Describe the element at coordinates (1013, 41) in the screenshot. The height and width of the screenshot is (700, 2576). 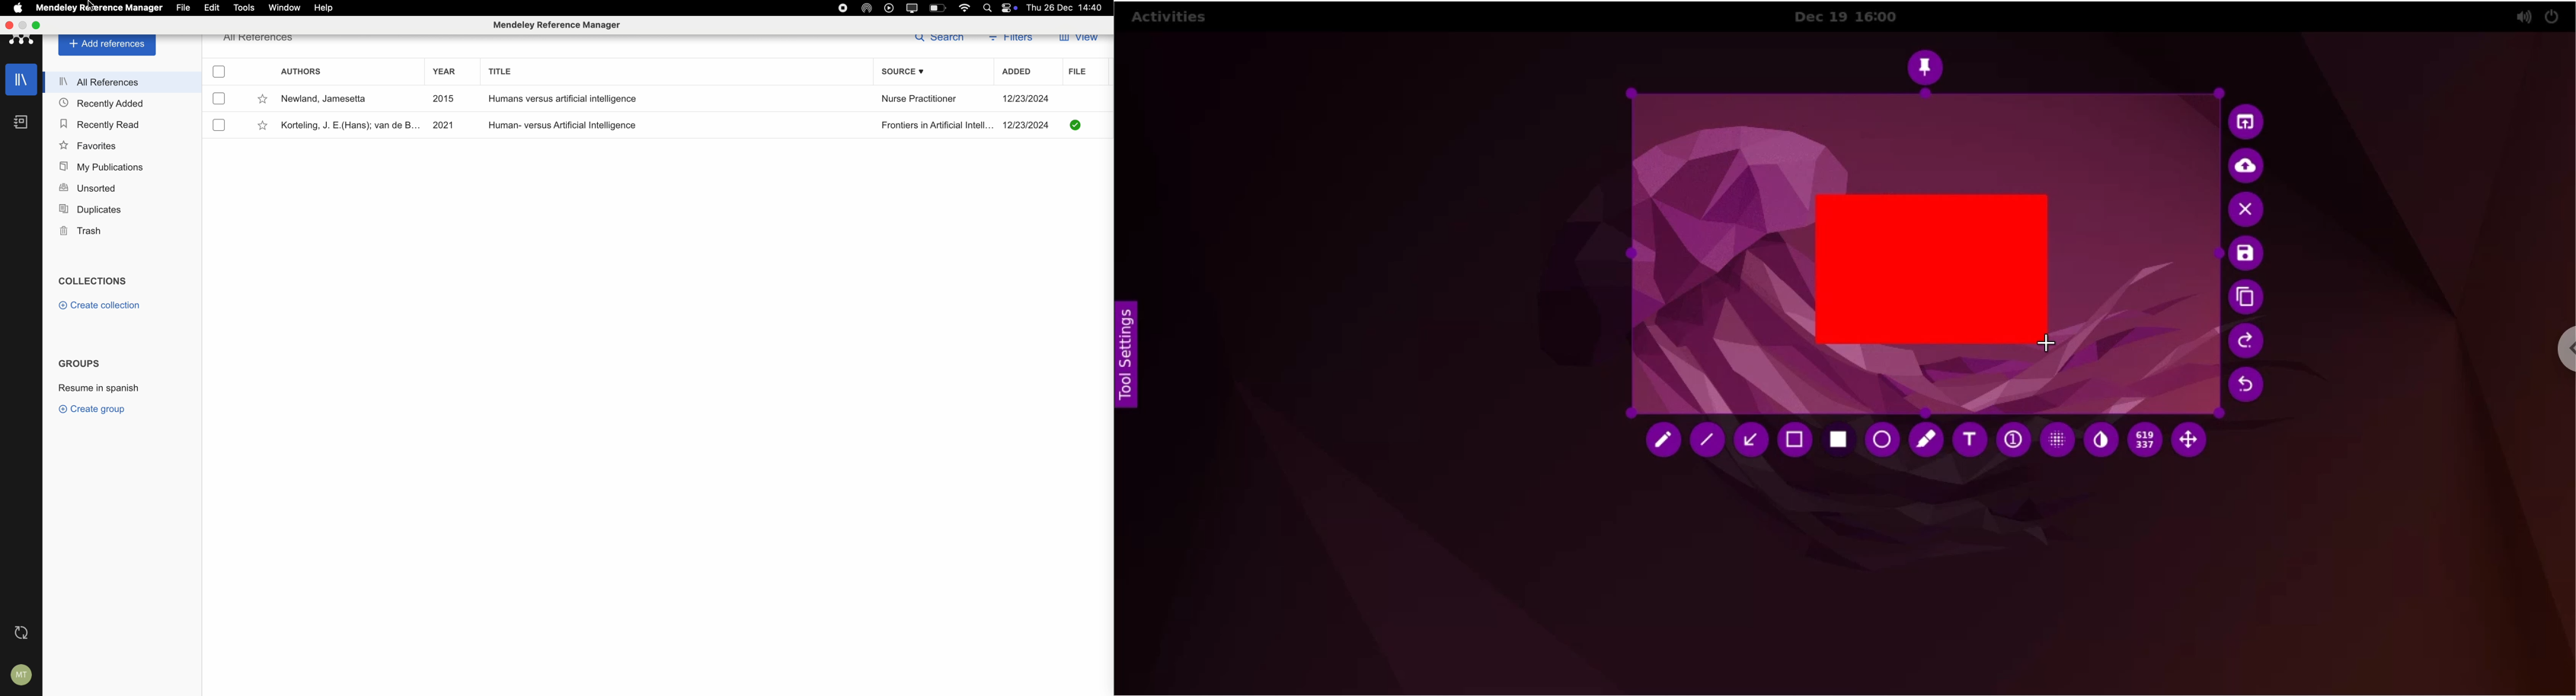
I see `filters` at that location.